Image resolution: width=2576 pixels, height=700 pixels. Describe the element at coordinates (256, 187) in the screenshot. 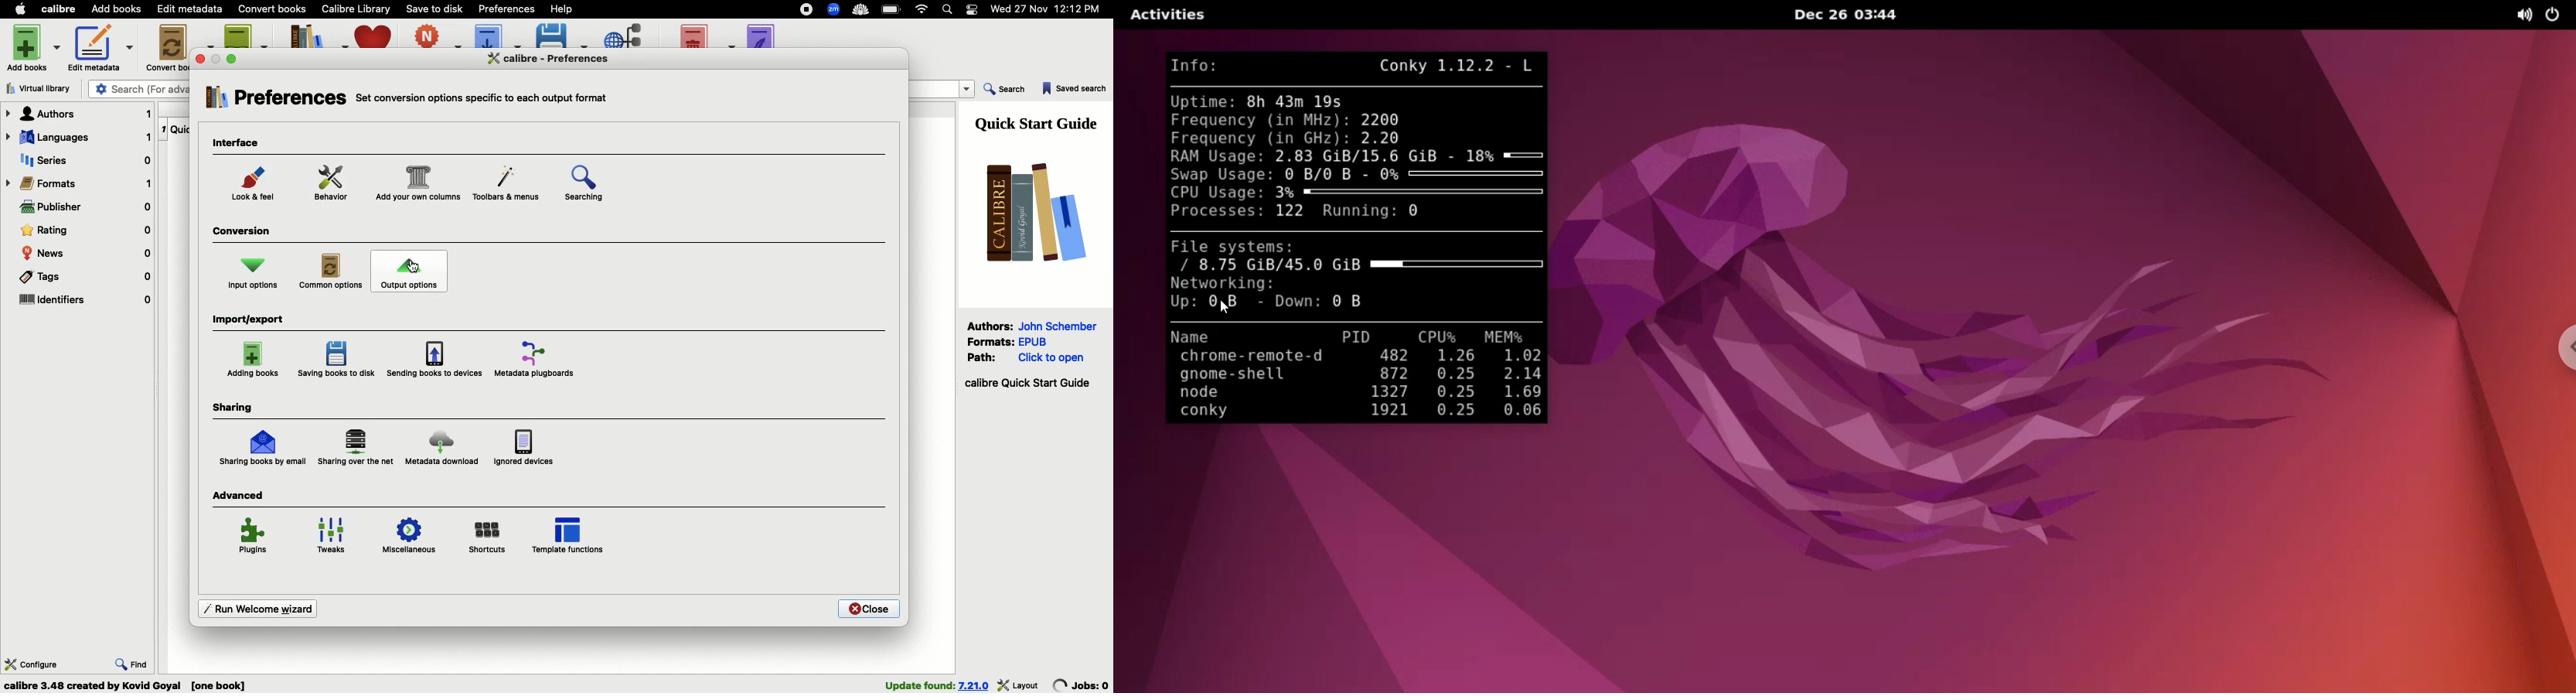

I see `Look and feel` at that location.